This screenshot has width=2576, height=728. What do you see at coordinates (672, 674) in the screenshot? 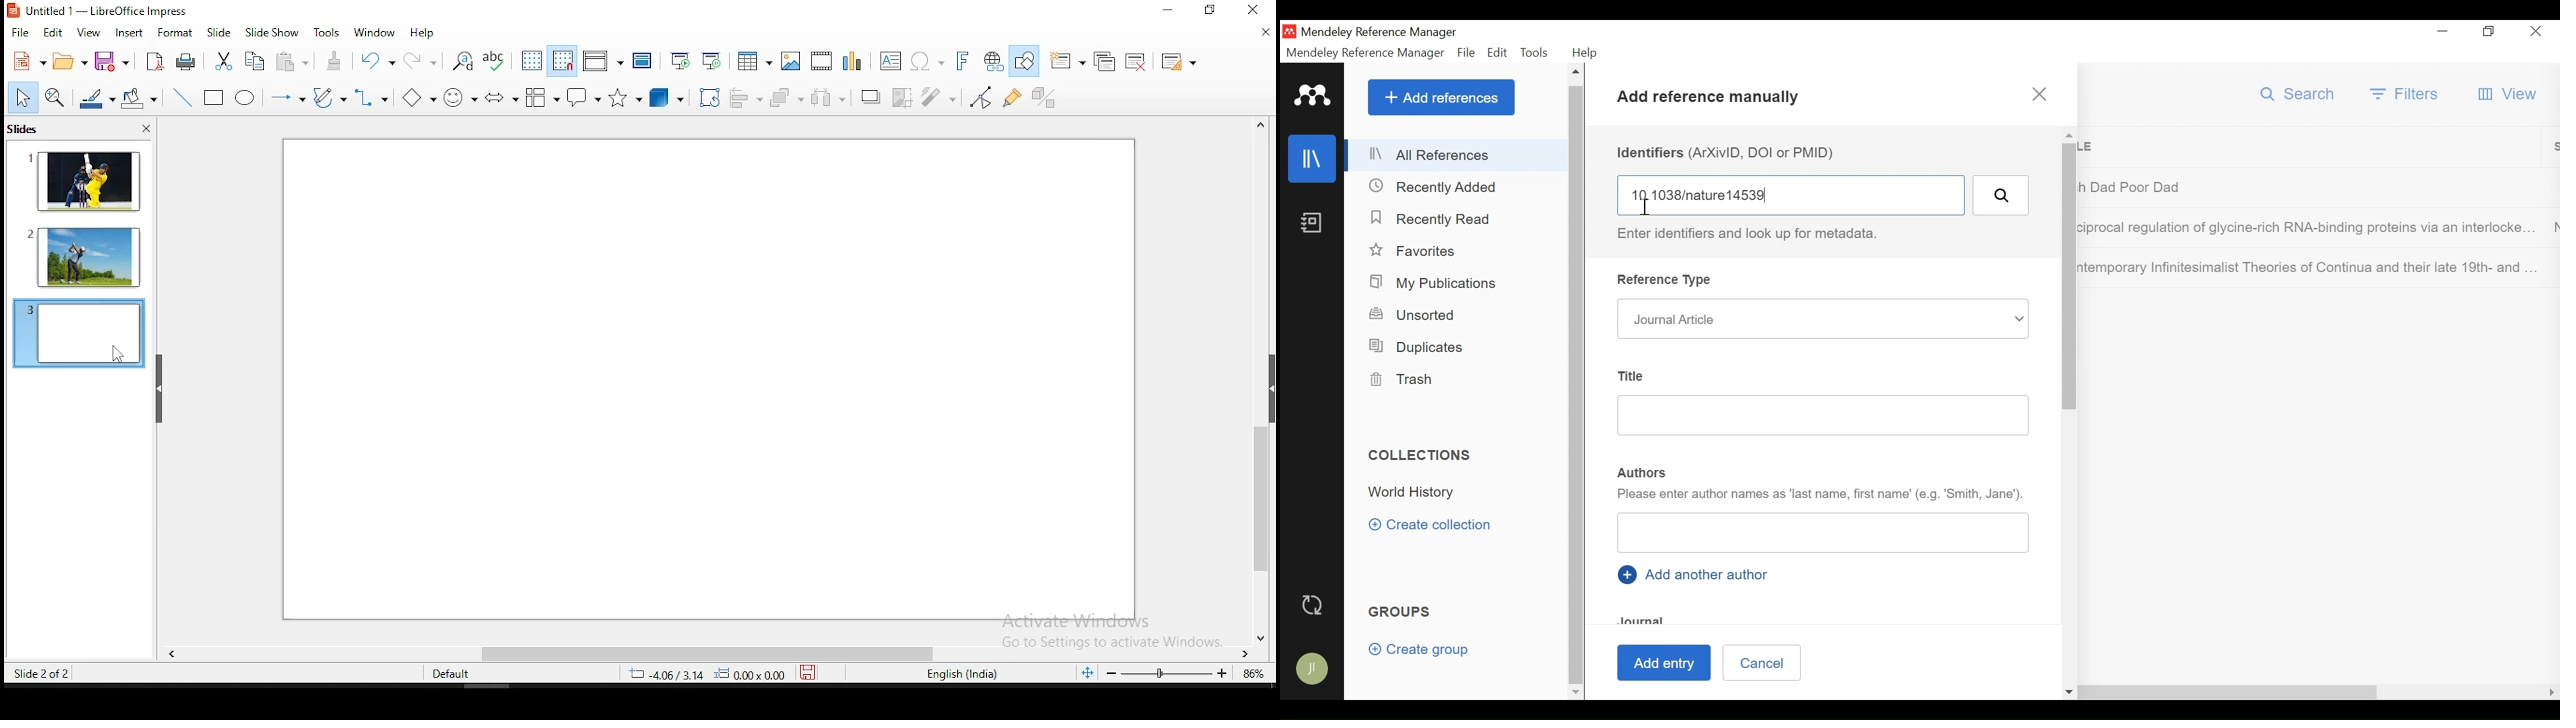
I see `4.06` at bounding box center [672, 674].